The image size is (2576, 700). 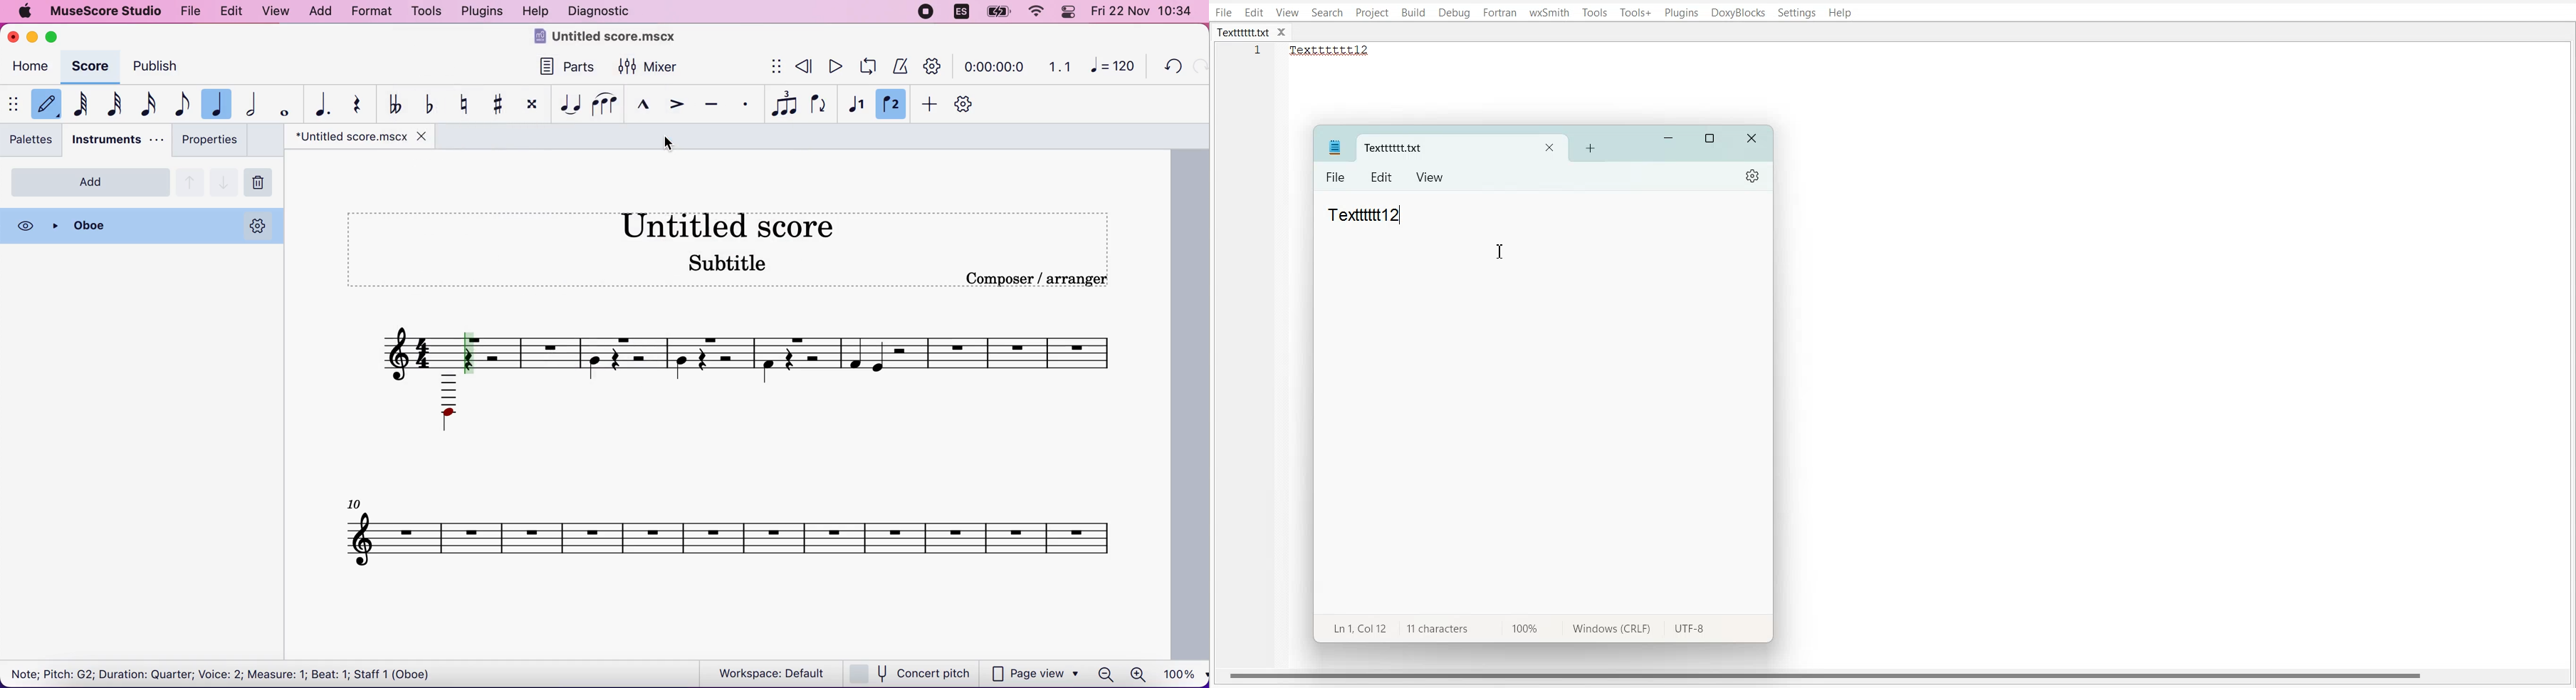 What do you see at coordinates (324, 12) in the screenshot?
I see `add` at bounding box center [324, 12].